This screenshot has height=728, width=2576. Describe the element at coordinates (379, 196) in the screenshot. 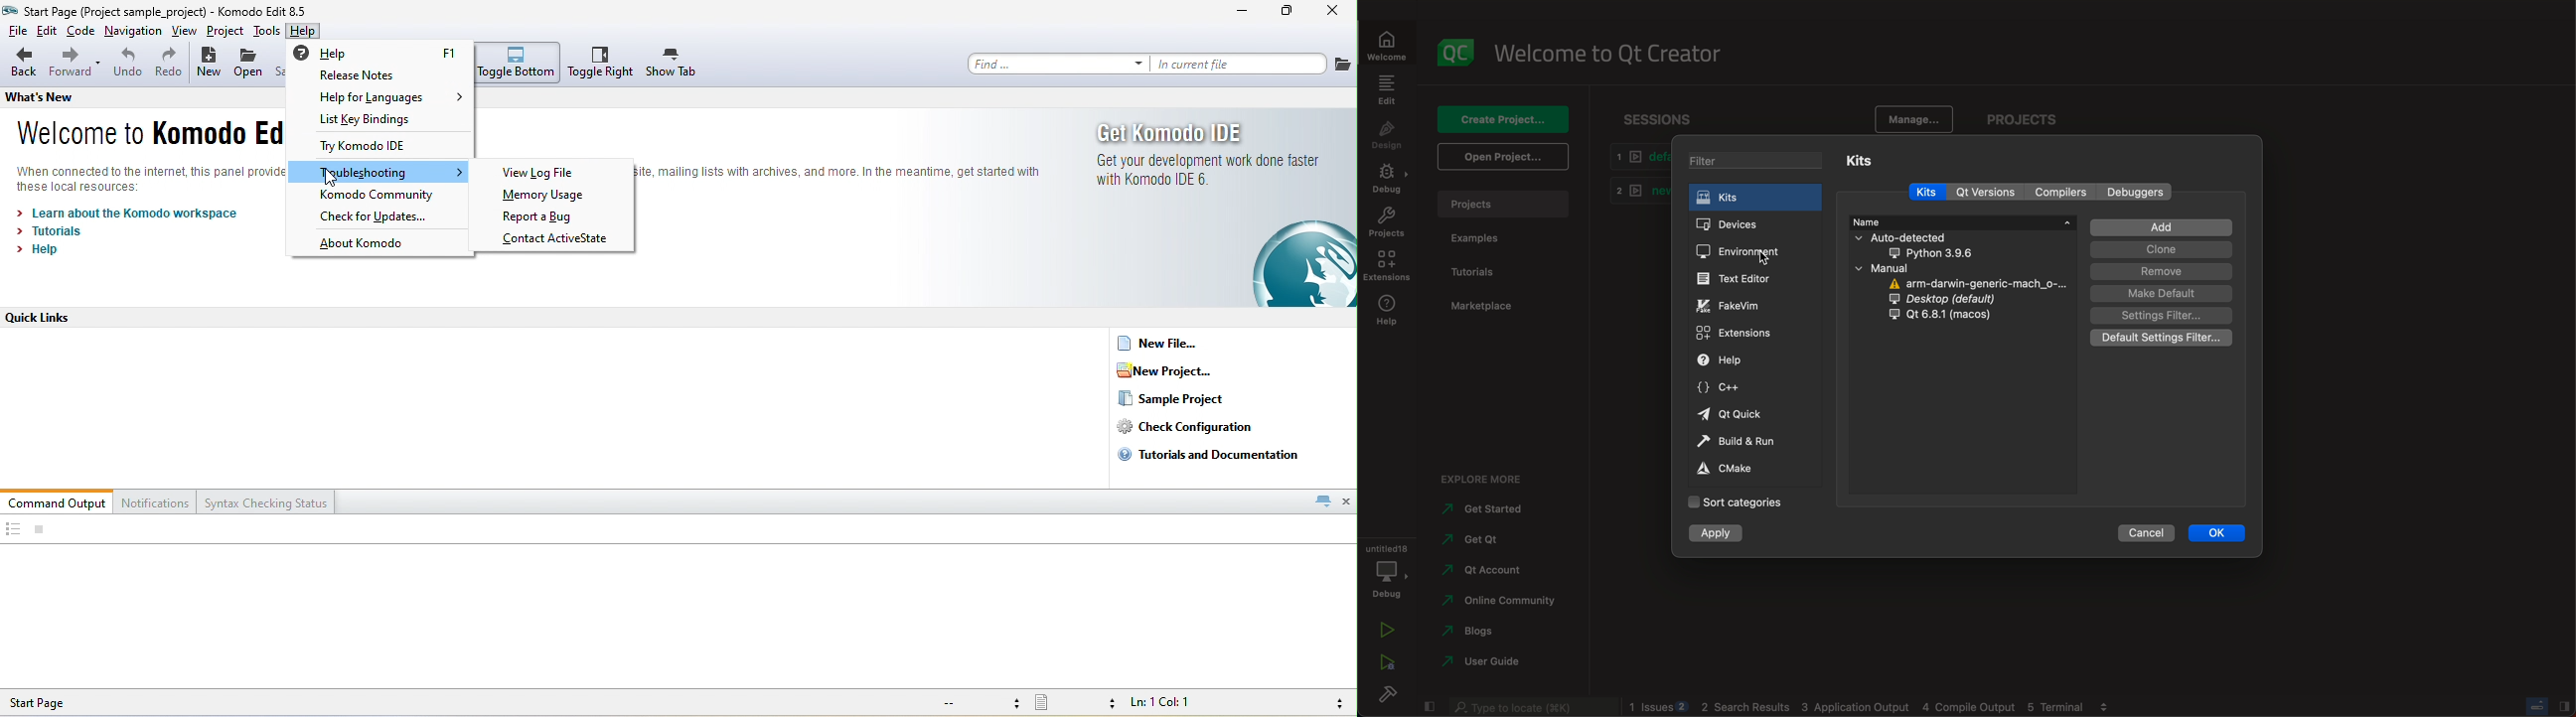

I see `komodo community` at that location.